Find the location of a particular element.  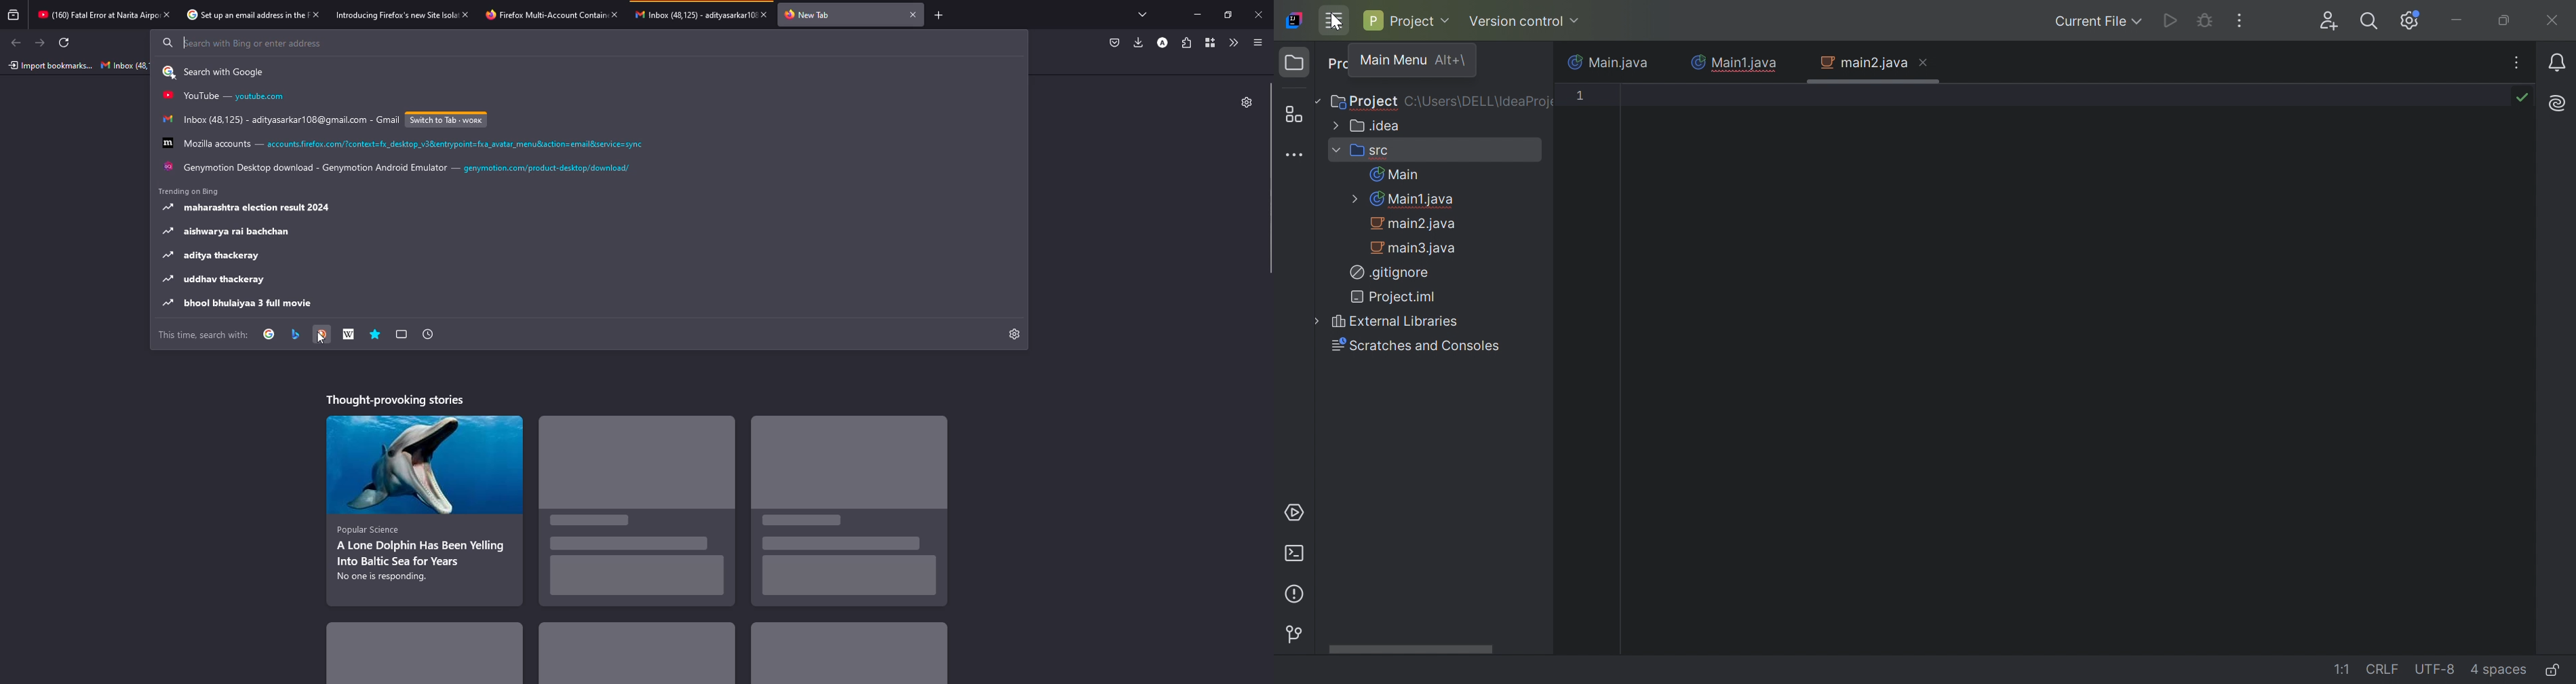

profile is located at coordinates (1164, 43).